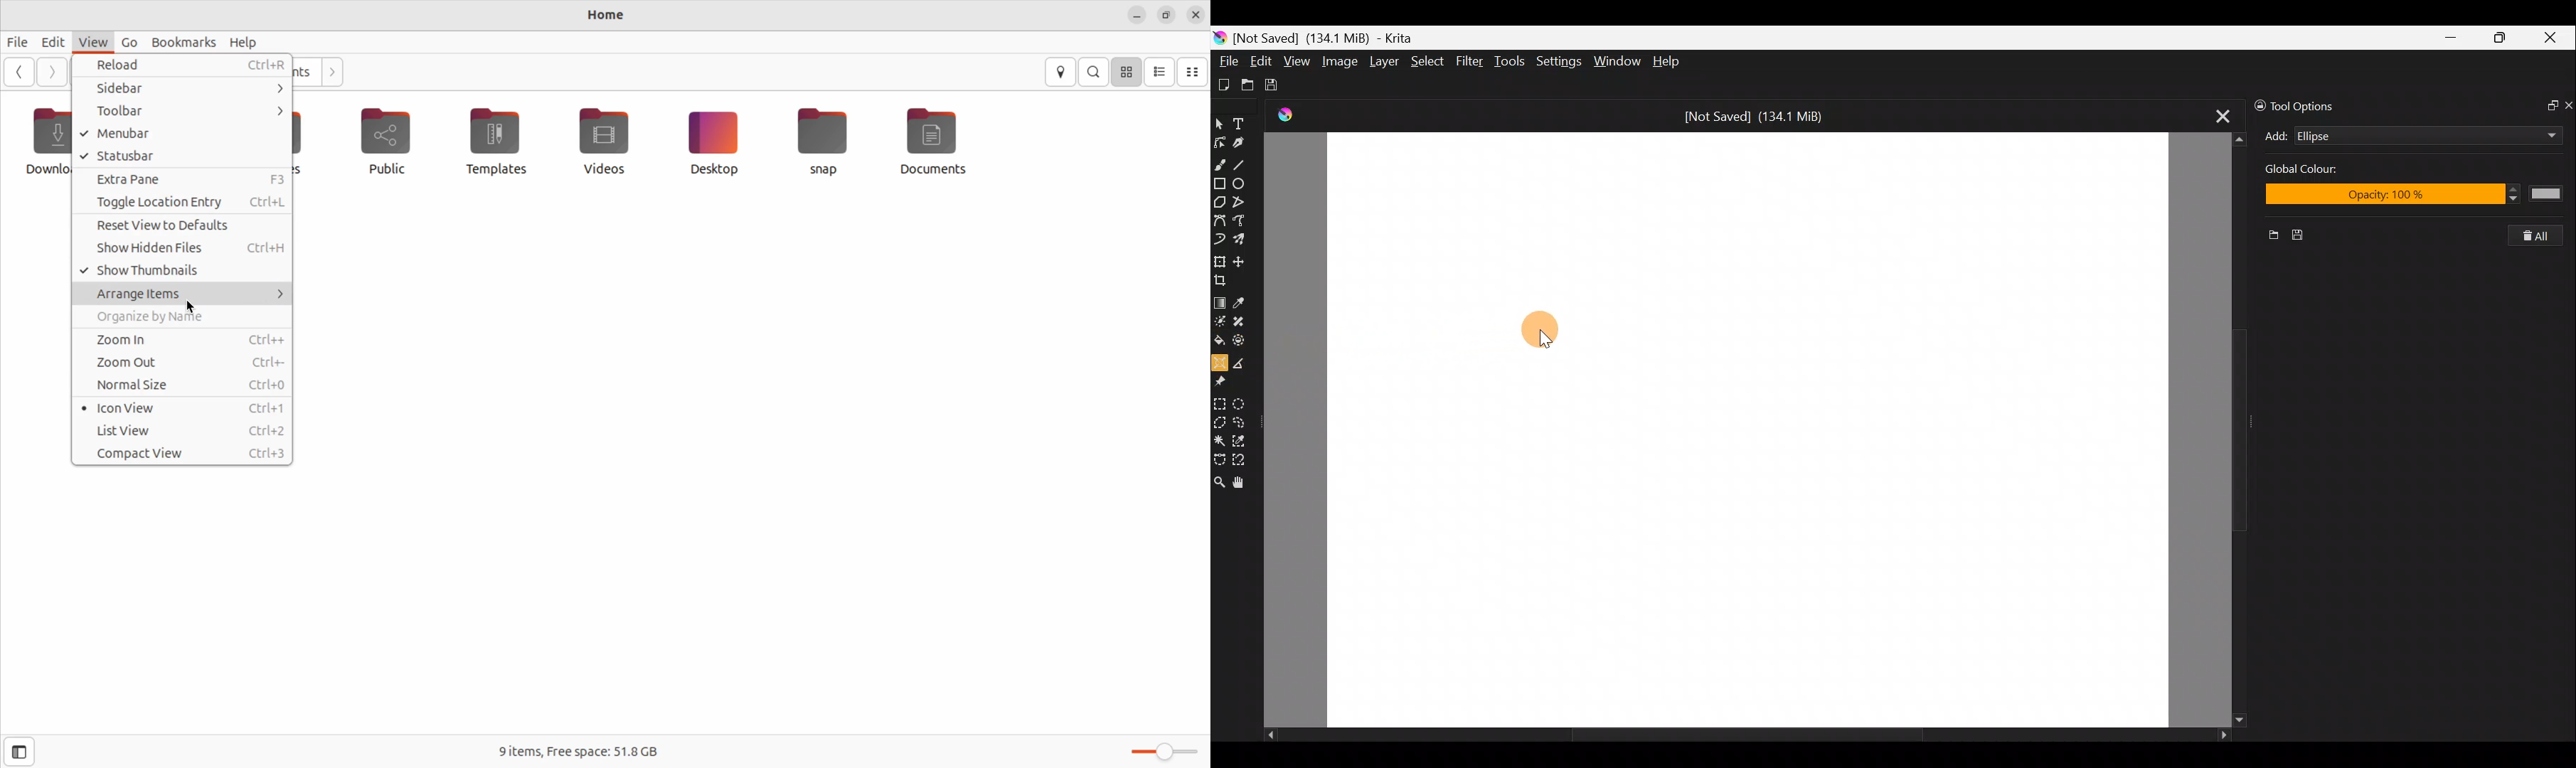 Image resolution: width=2576 pixels, height=784 pixels. Describe the element at coordinates (943, 141) in the screenshot. I see `Documents file` at that location.